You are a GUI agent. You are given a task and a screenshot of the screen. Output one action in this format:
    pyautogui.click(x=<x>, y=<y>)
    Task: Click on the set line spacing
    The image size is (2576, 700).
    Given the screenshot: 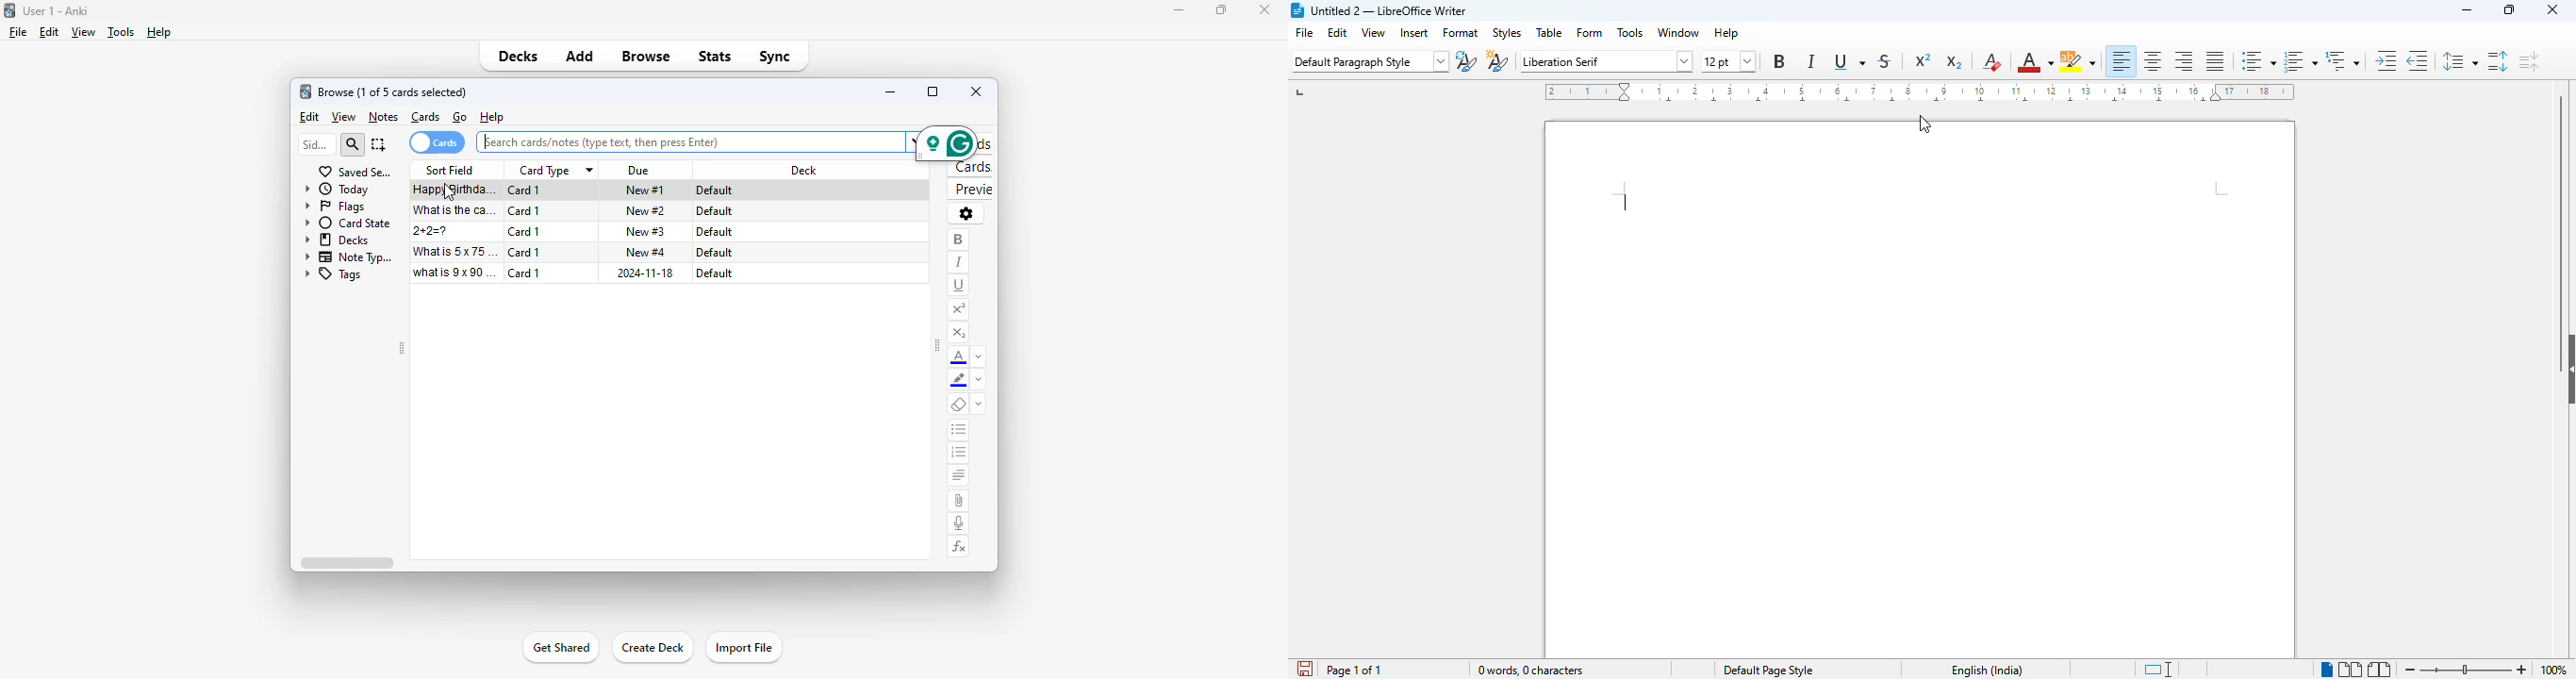 What is the action you would take?
    pyautogui.click(x=2459, y=61)
    